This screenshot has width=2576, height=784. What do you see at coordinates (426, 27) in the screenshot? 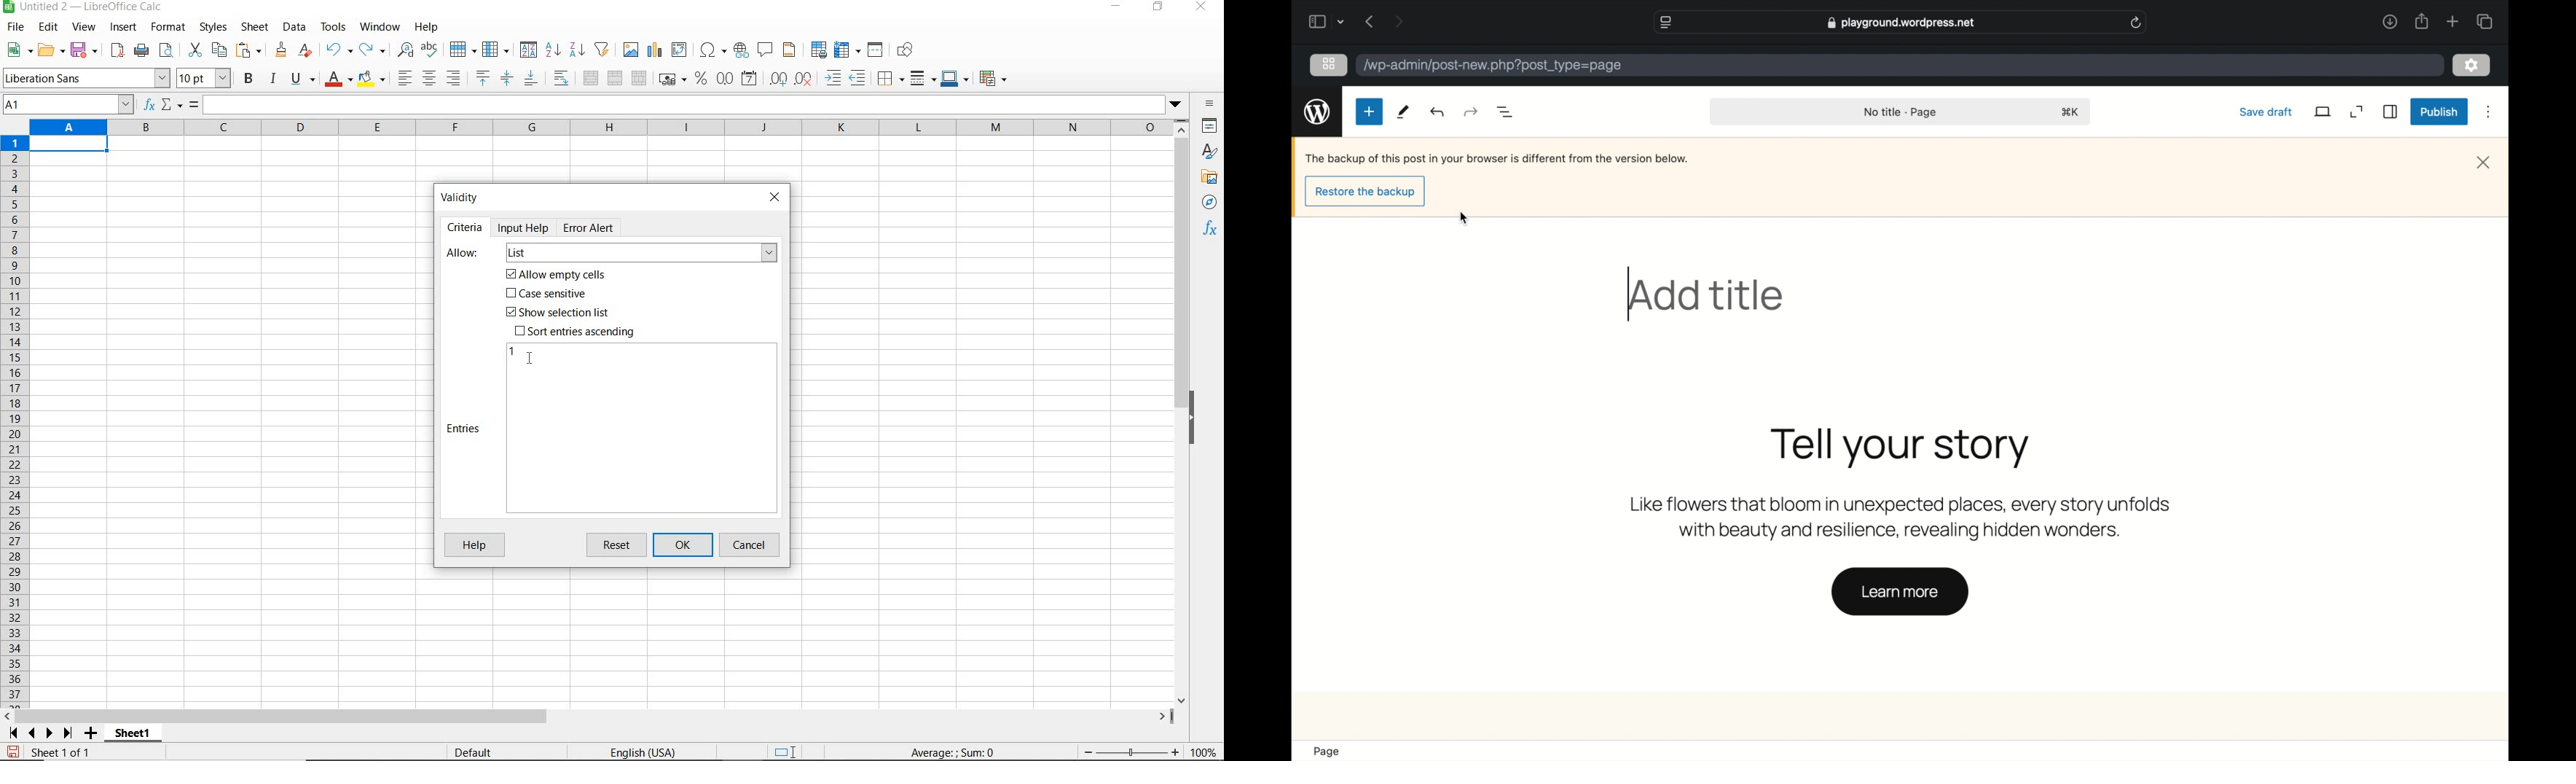
I see `help` at bounding box center [426, 27].